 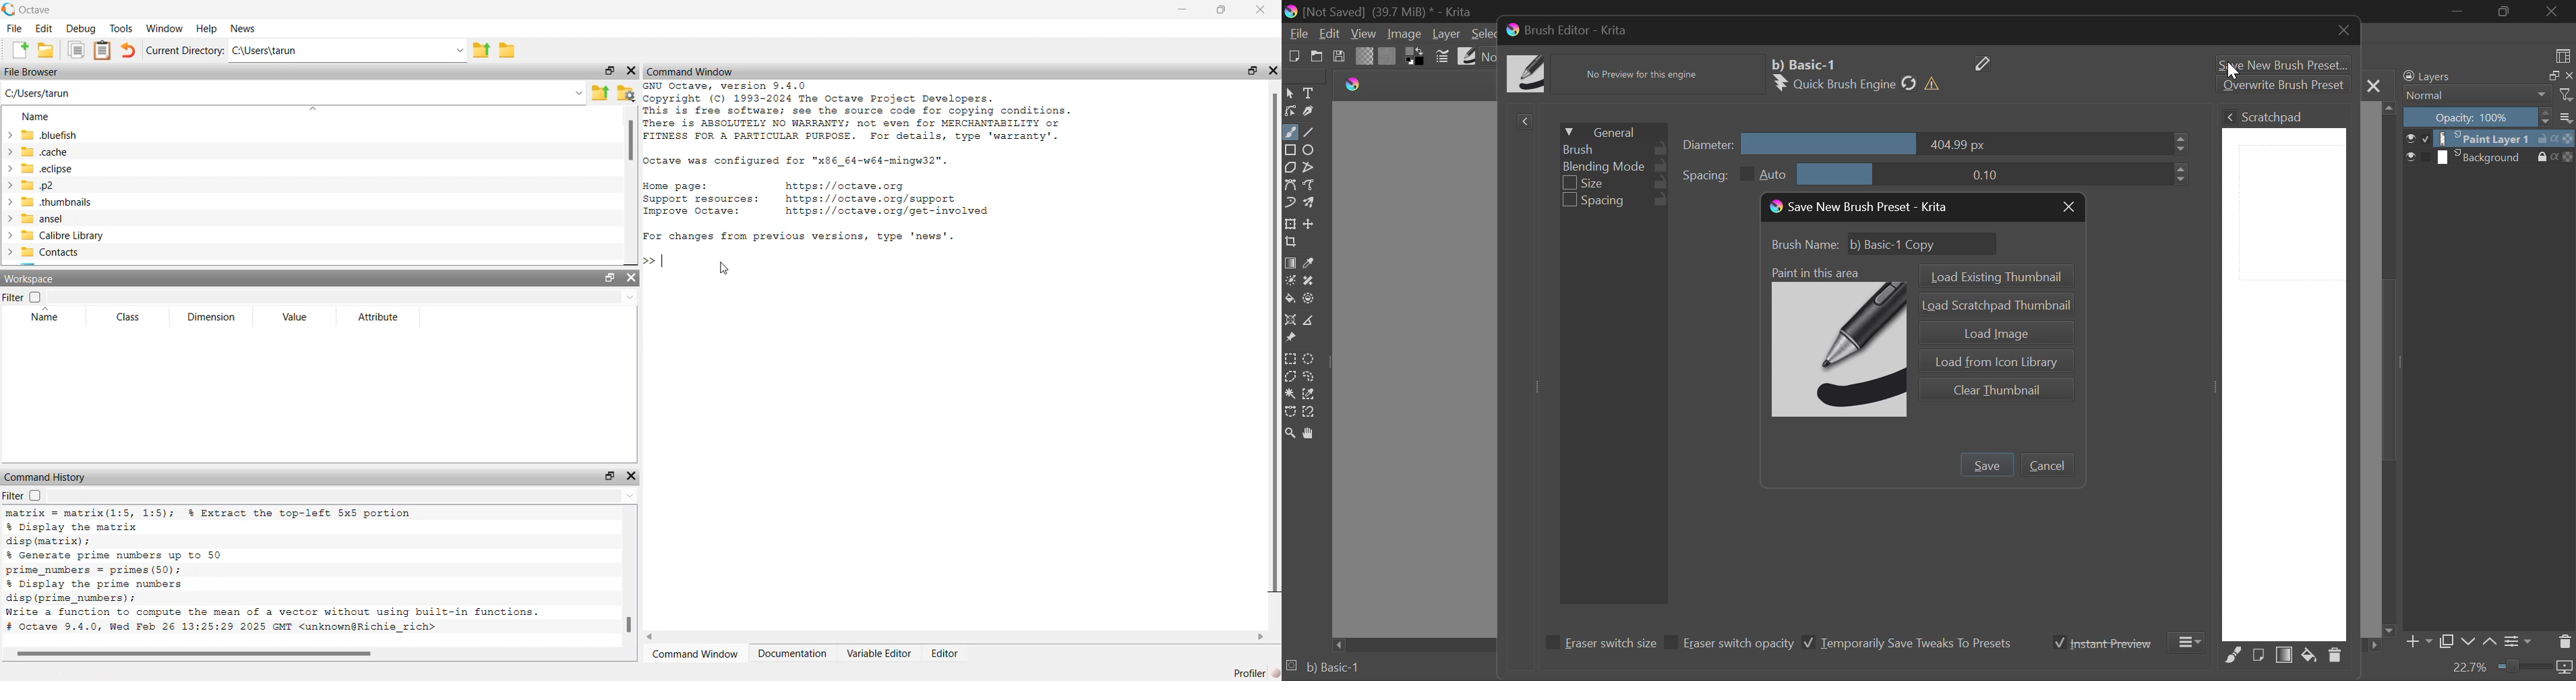 What do you see at coordinates (2447, 642) in the screenshot?
I see `Copy Layer` at bounding box center [2447, 642].